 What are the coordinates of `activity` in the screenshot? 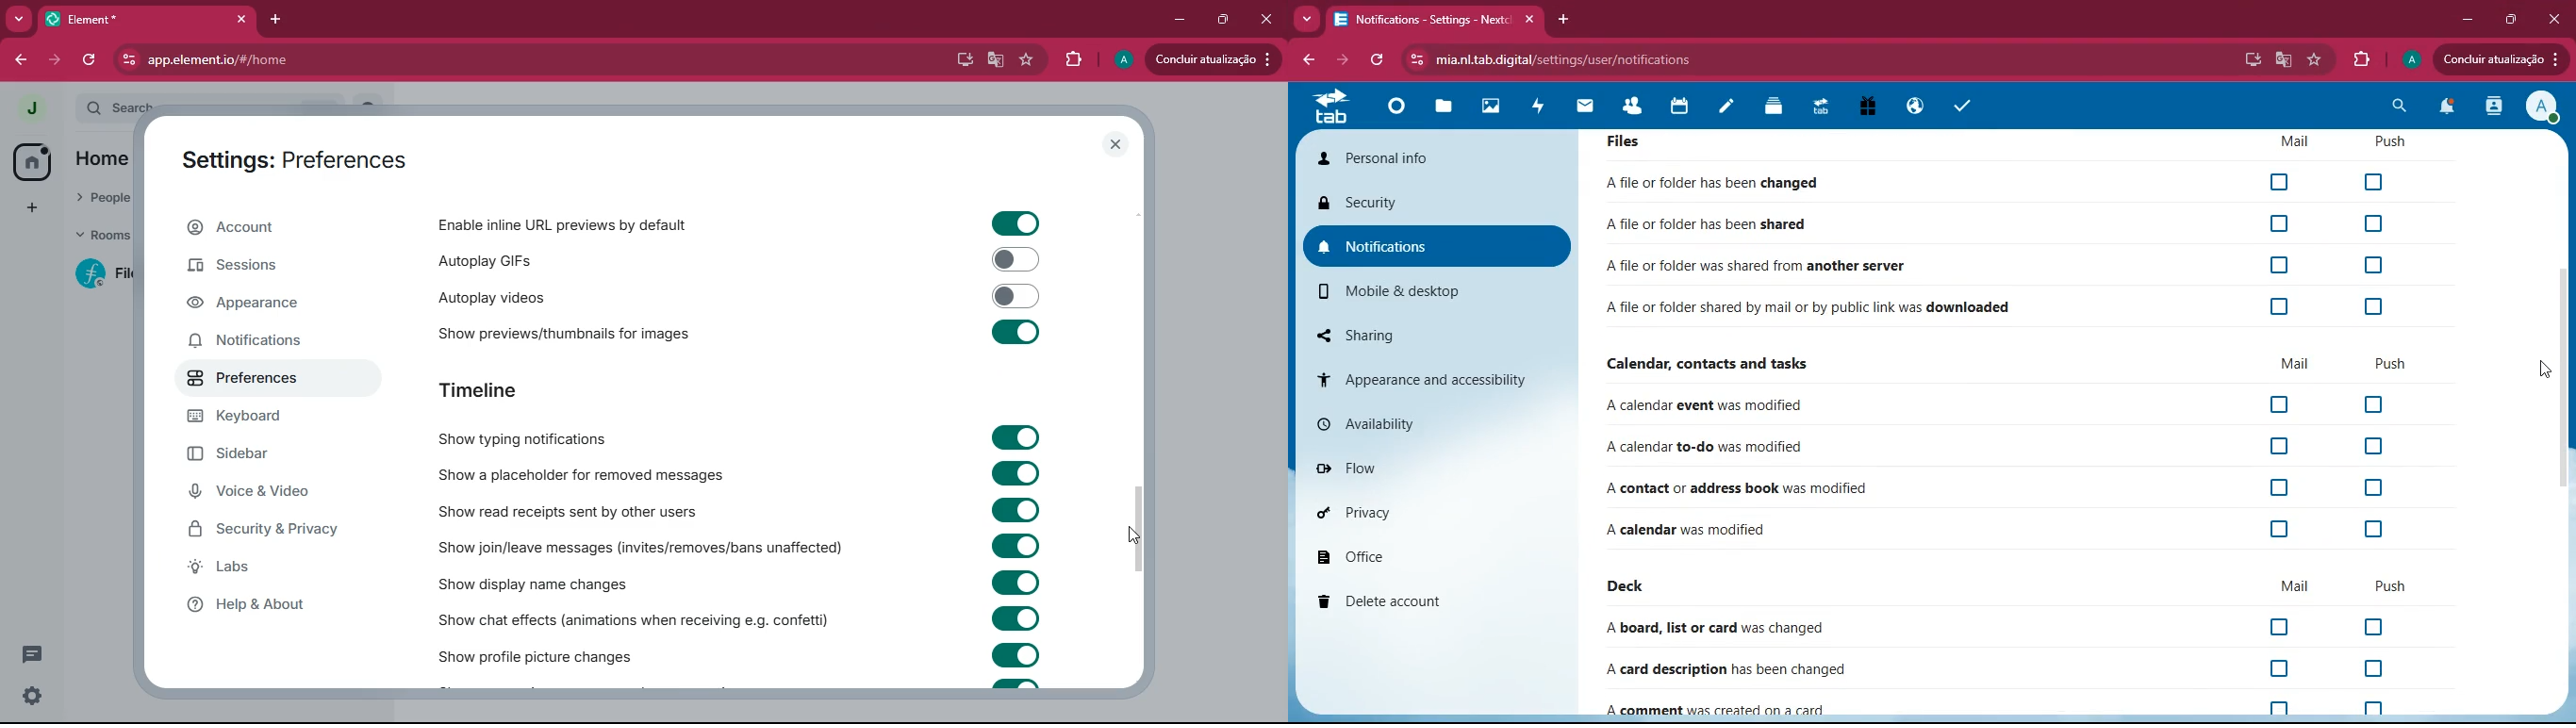 It's located at (1544, 109).